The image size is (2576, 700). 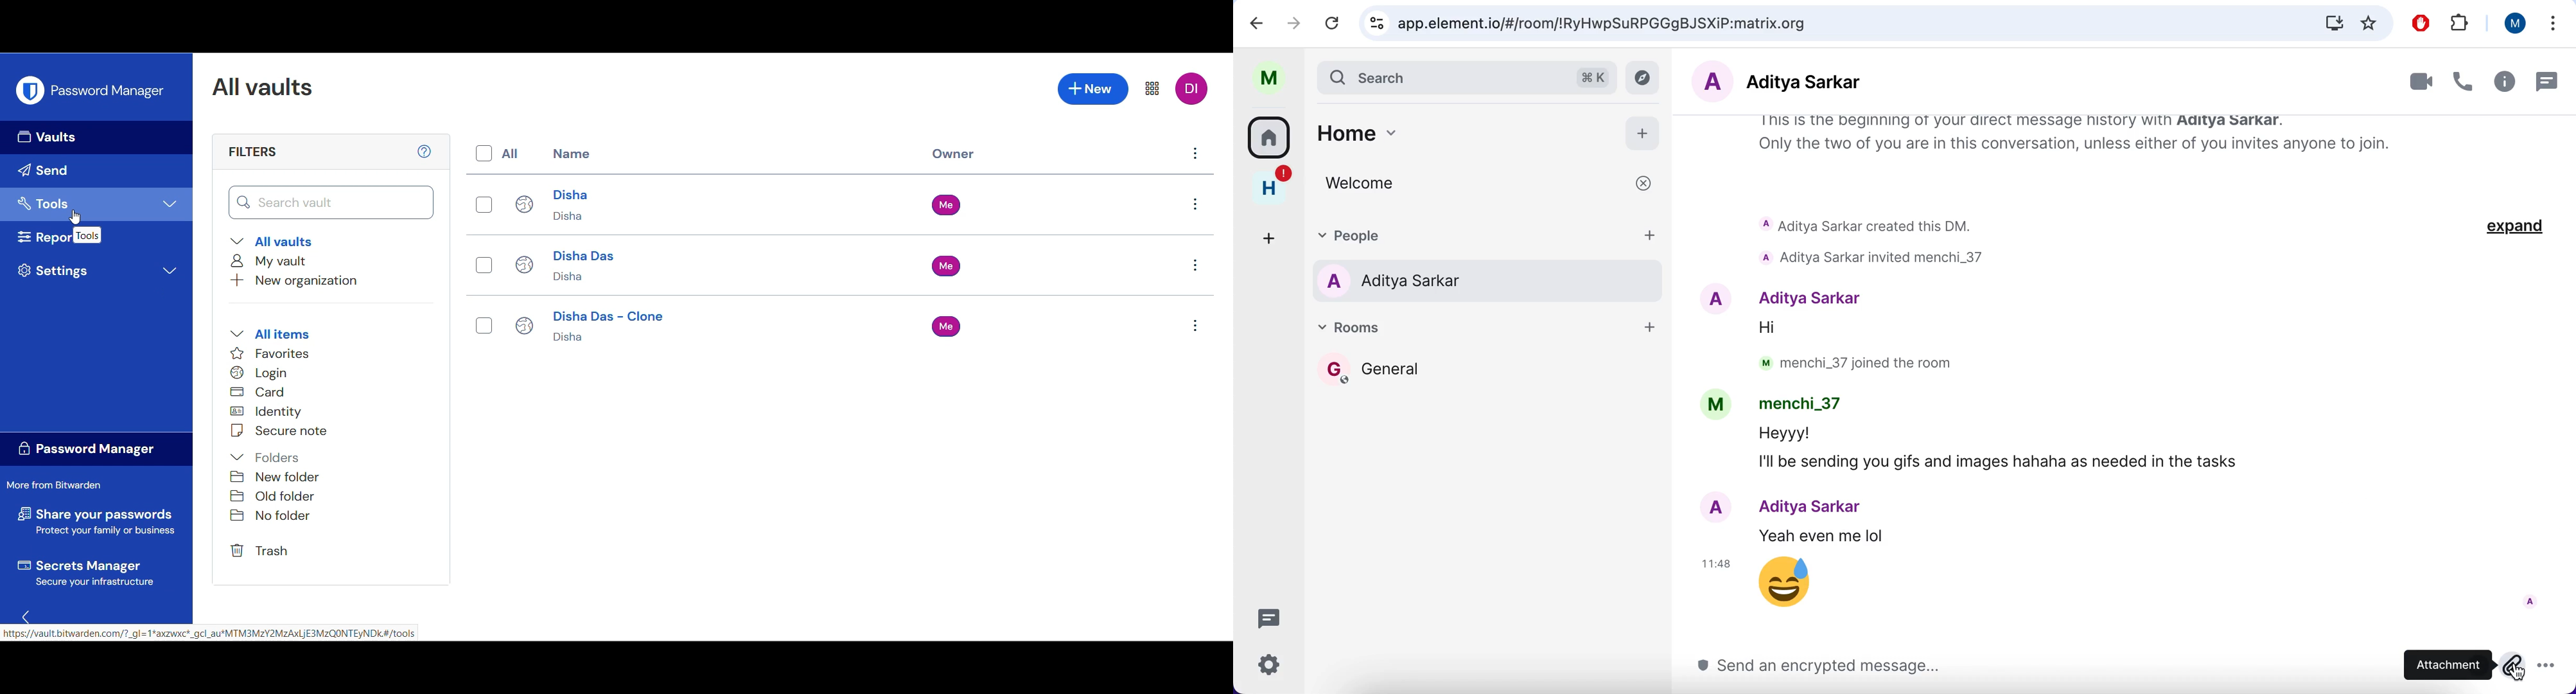 I want to click on Reports , so click(x=42, y=237).